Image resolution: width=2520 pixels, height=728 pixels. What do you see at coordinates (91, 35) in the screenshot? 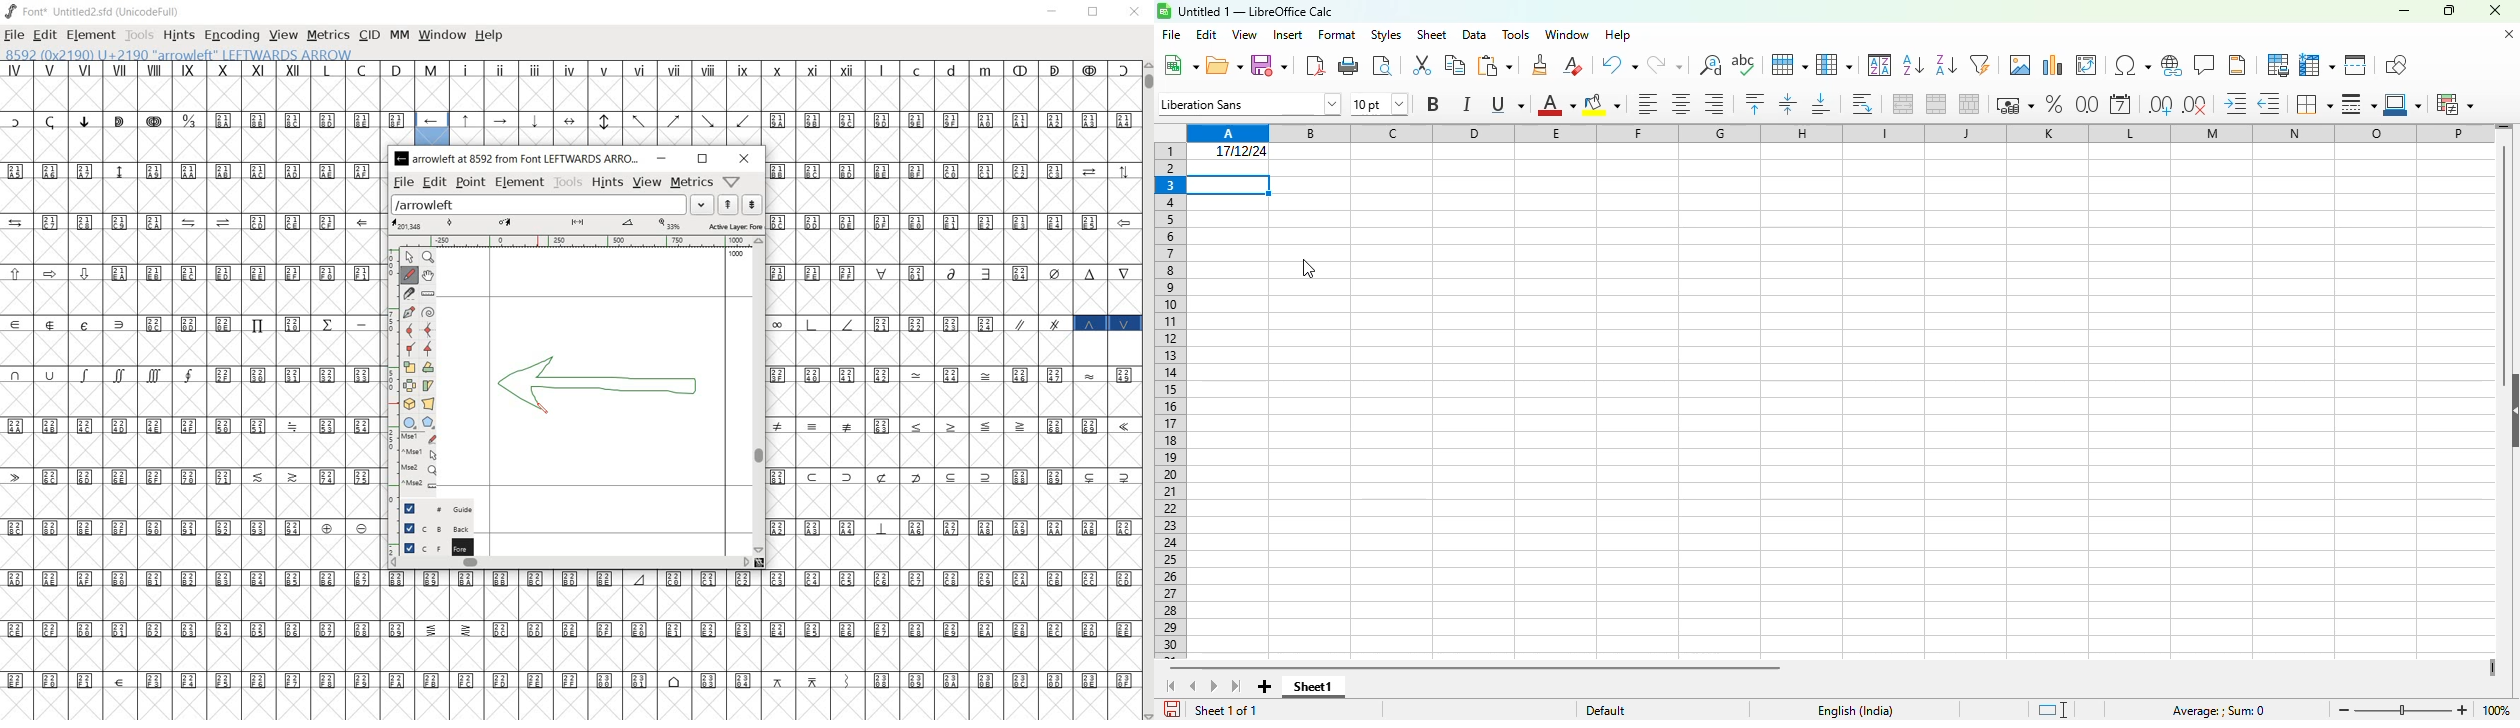
I see `Element` at bounding box center [91, 35].